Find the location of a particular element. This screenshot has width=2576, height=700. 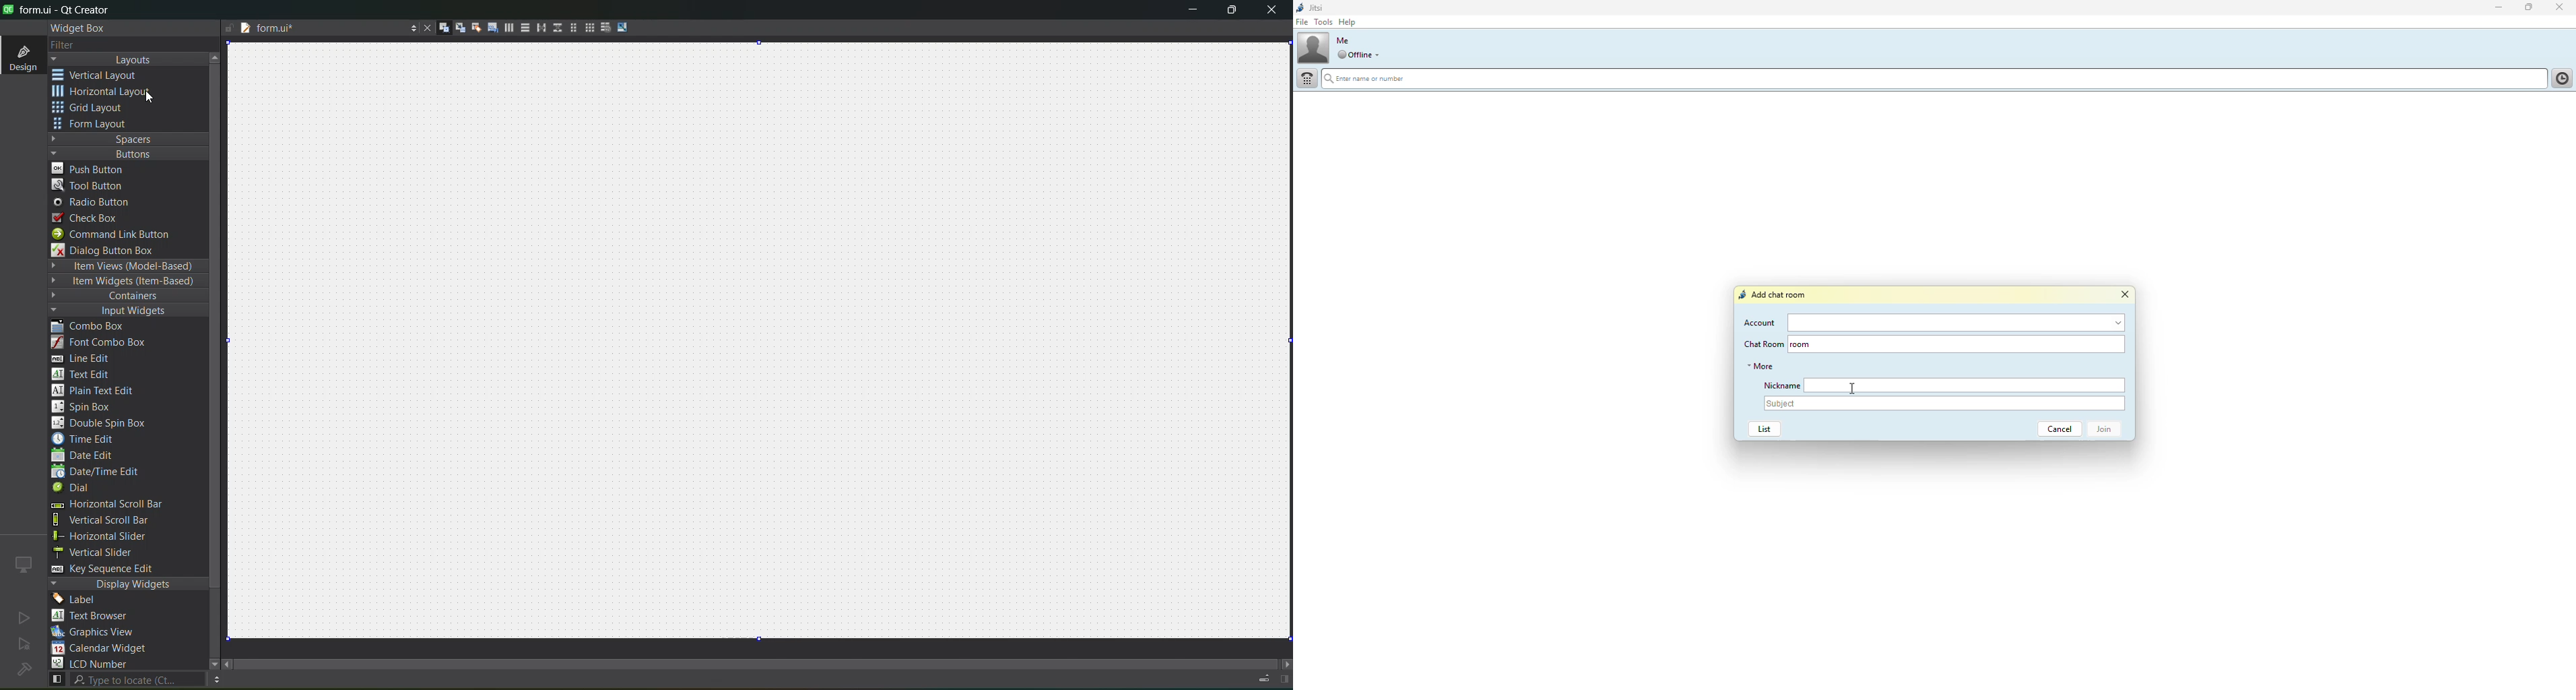

containers is located at coordinates (121, 296).